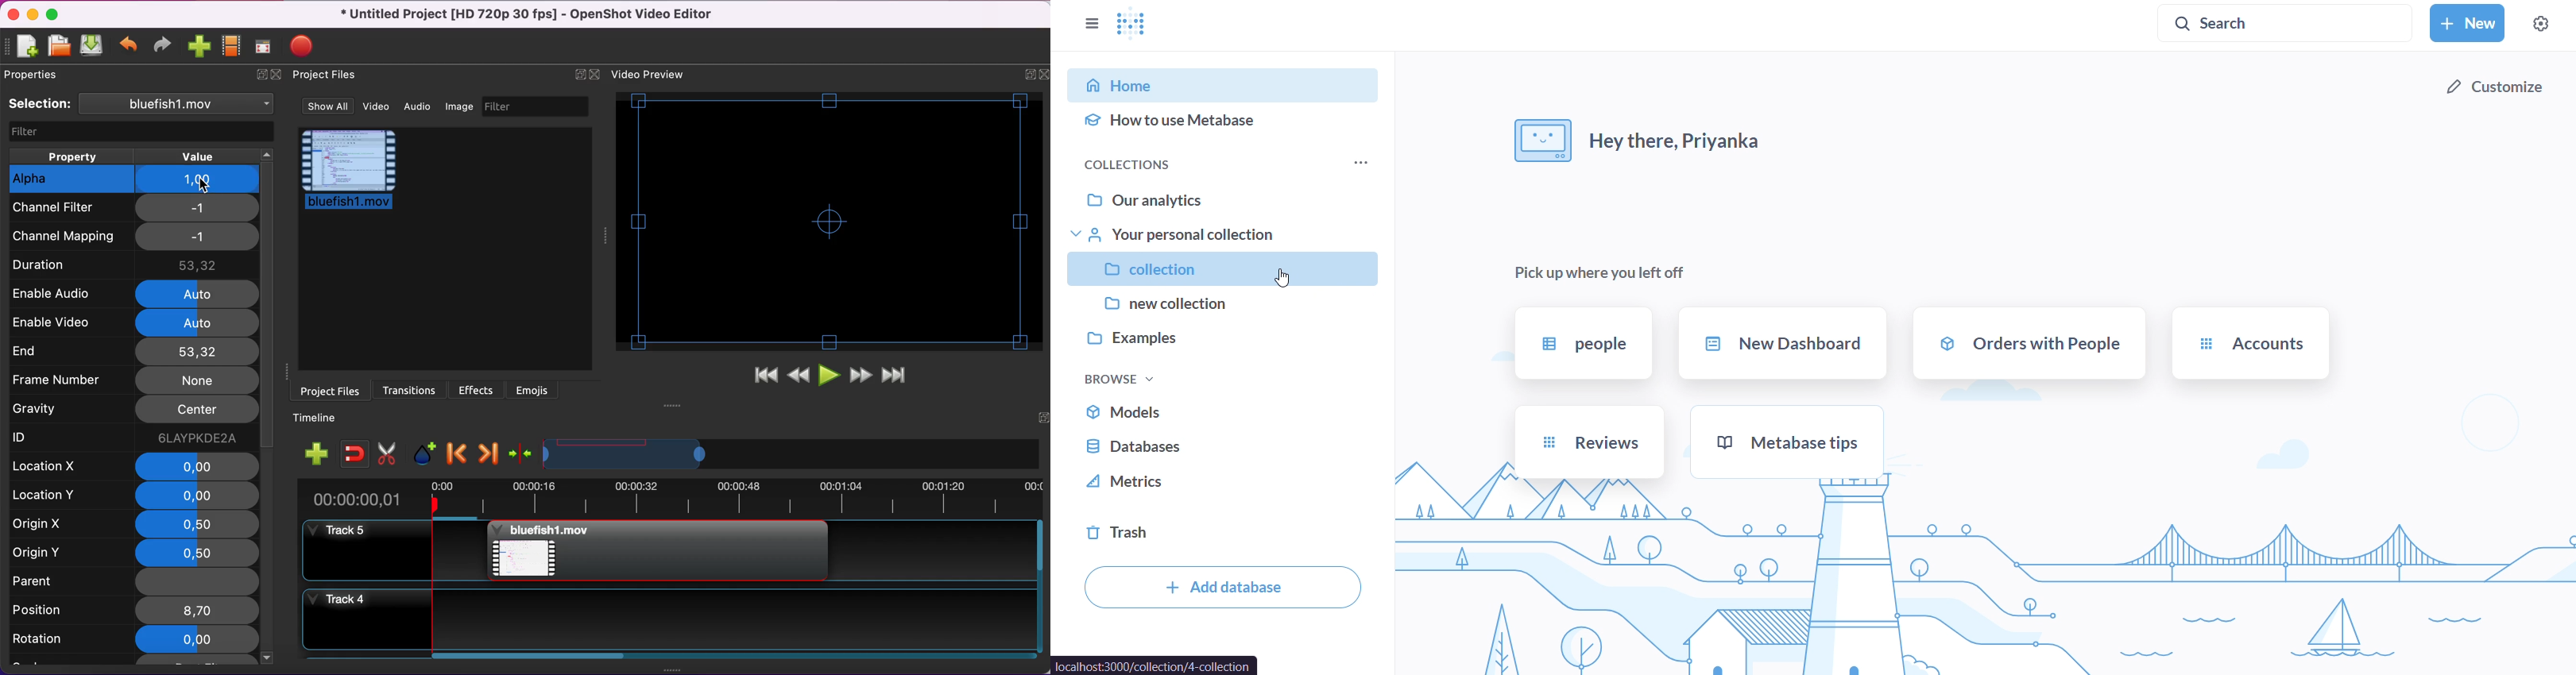  What do you see at coordinates (409, 390) in the screenshot?
I see `transitions` at bounding box center [409, 390].